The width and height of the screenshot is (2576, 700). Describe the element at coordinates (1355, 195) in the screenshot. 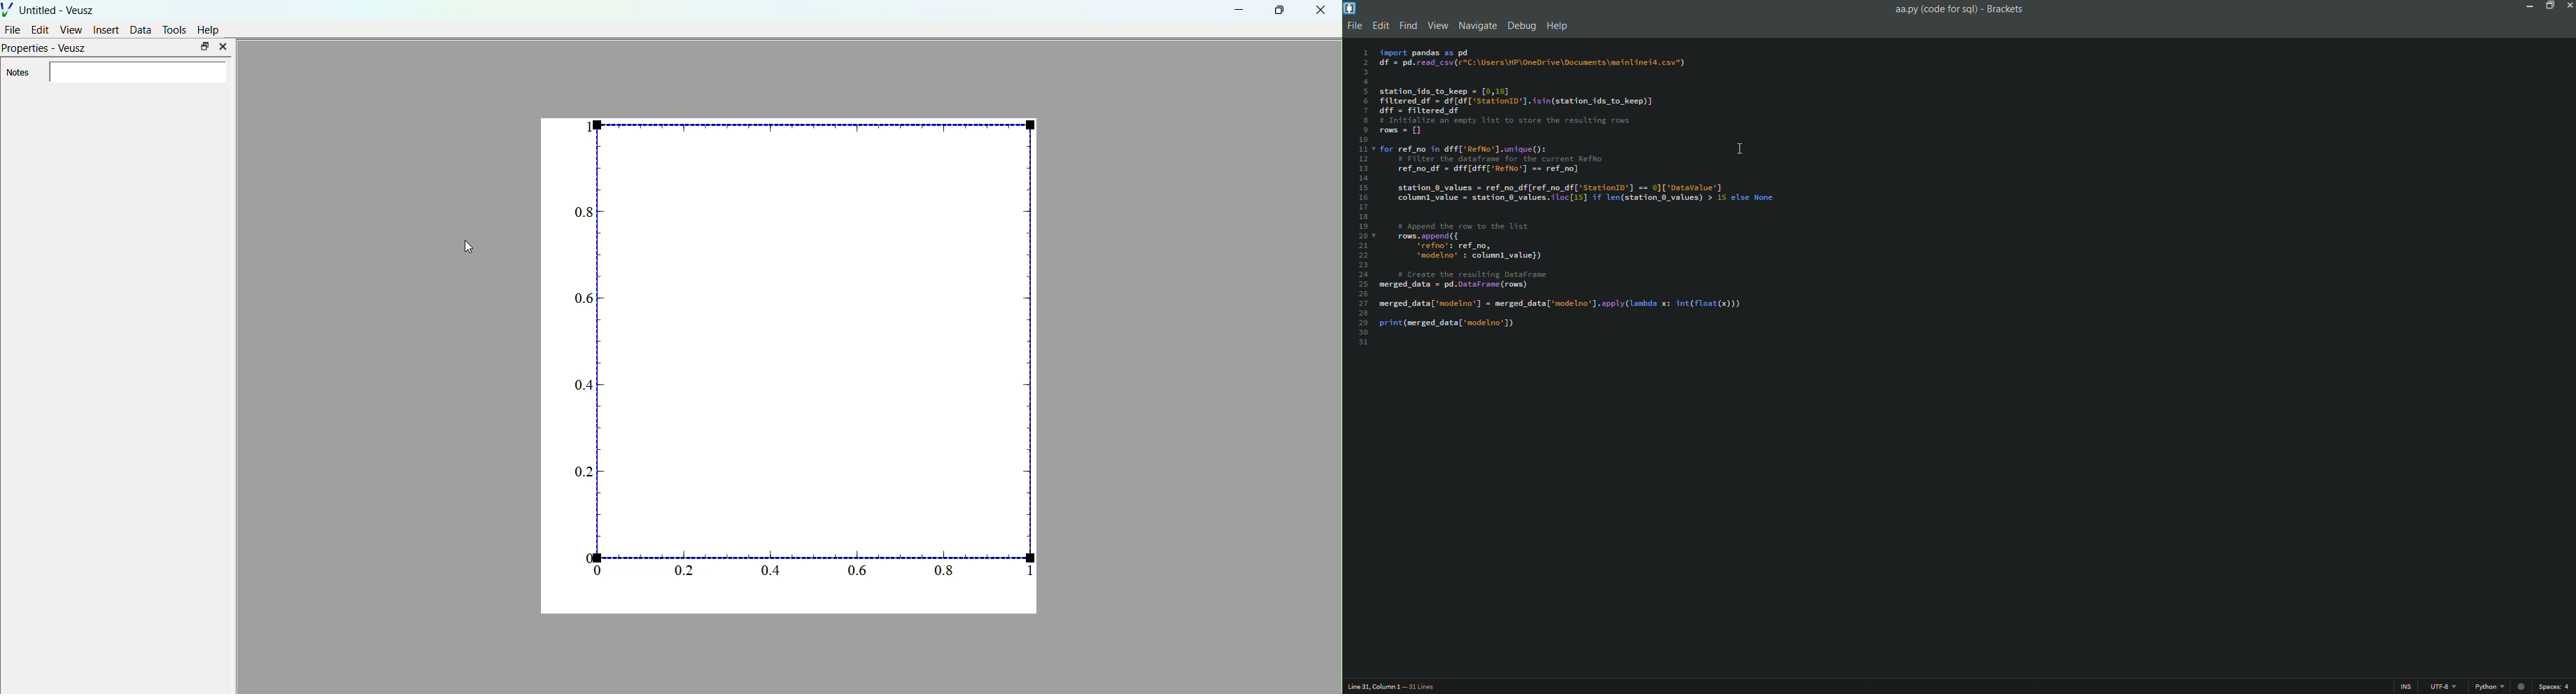

I see `Line numbers` at that location.